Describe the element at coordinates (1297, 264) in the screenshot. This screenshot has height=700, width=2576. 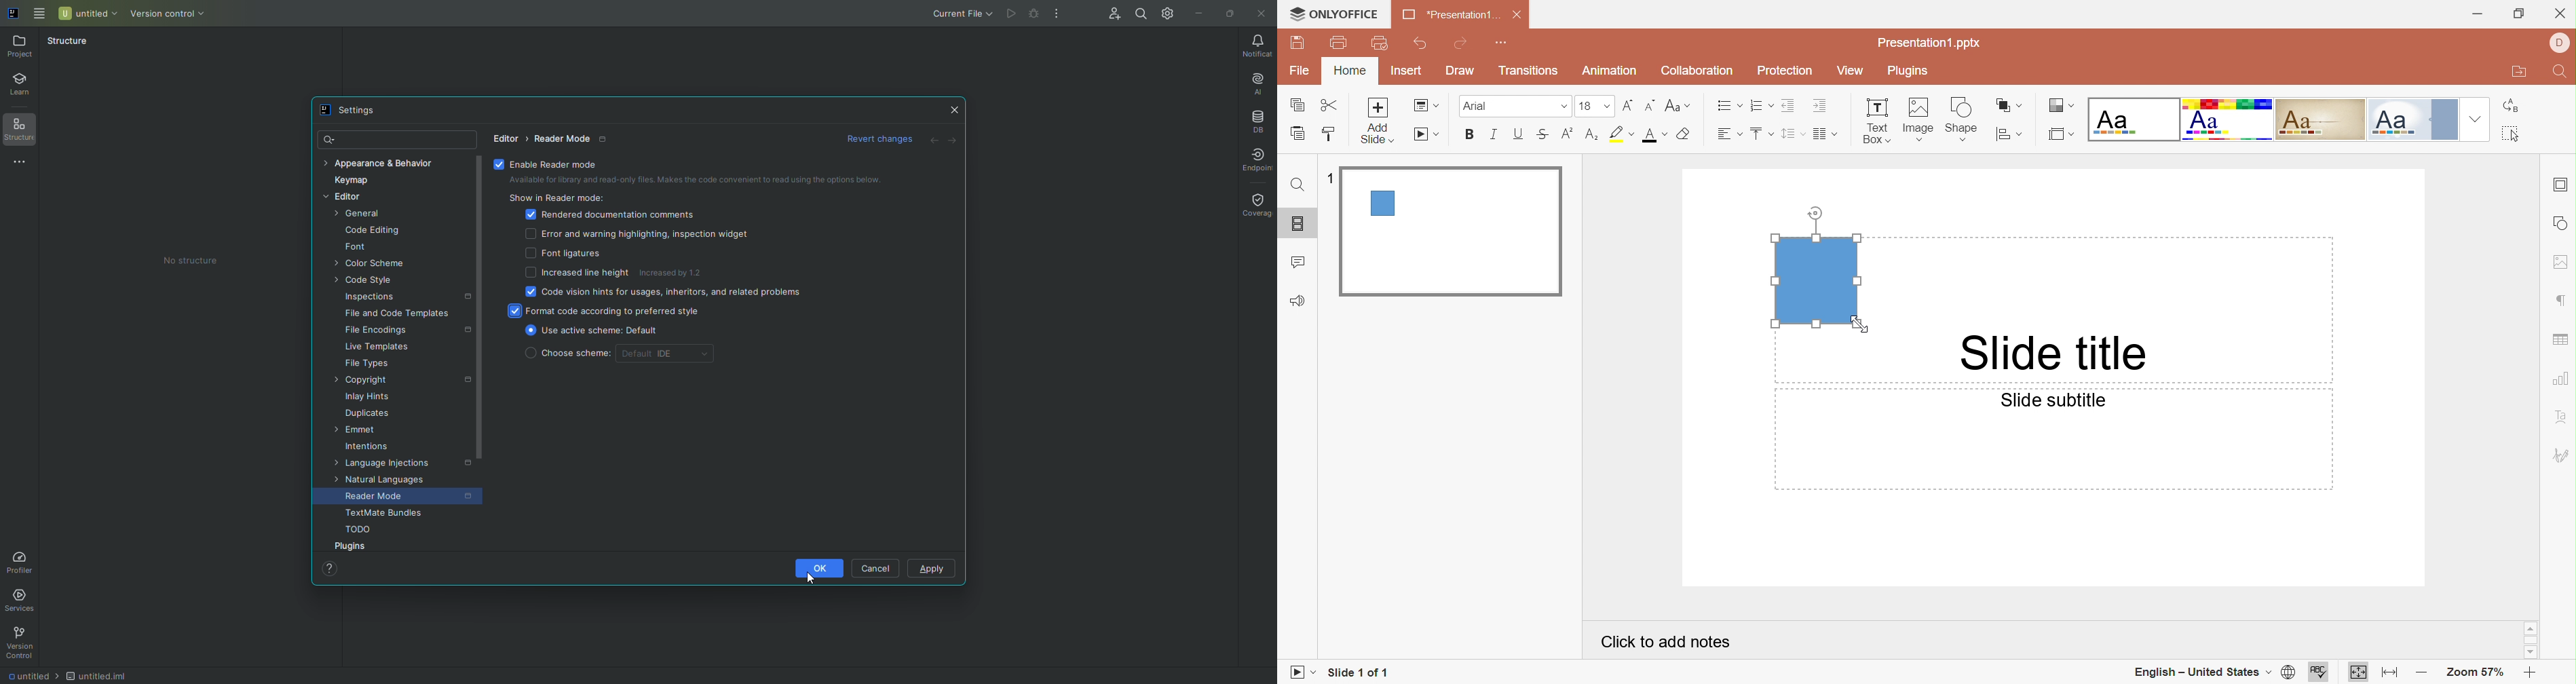
I see `Comments` at that location.